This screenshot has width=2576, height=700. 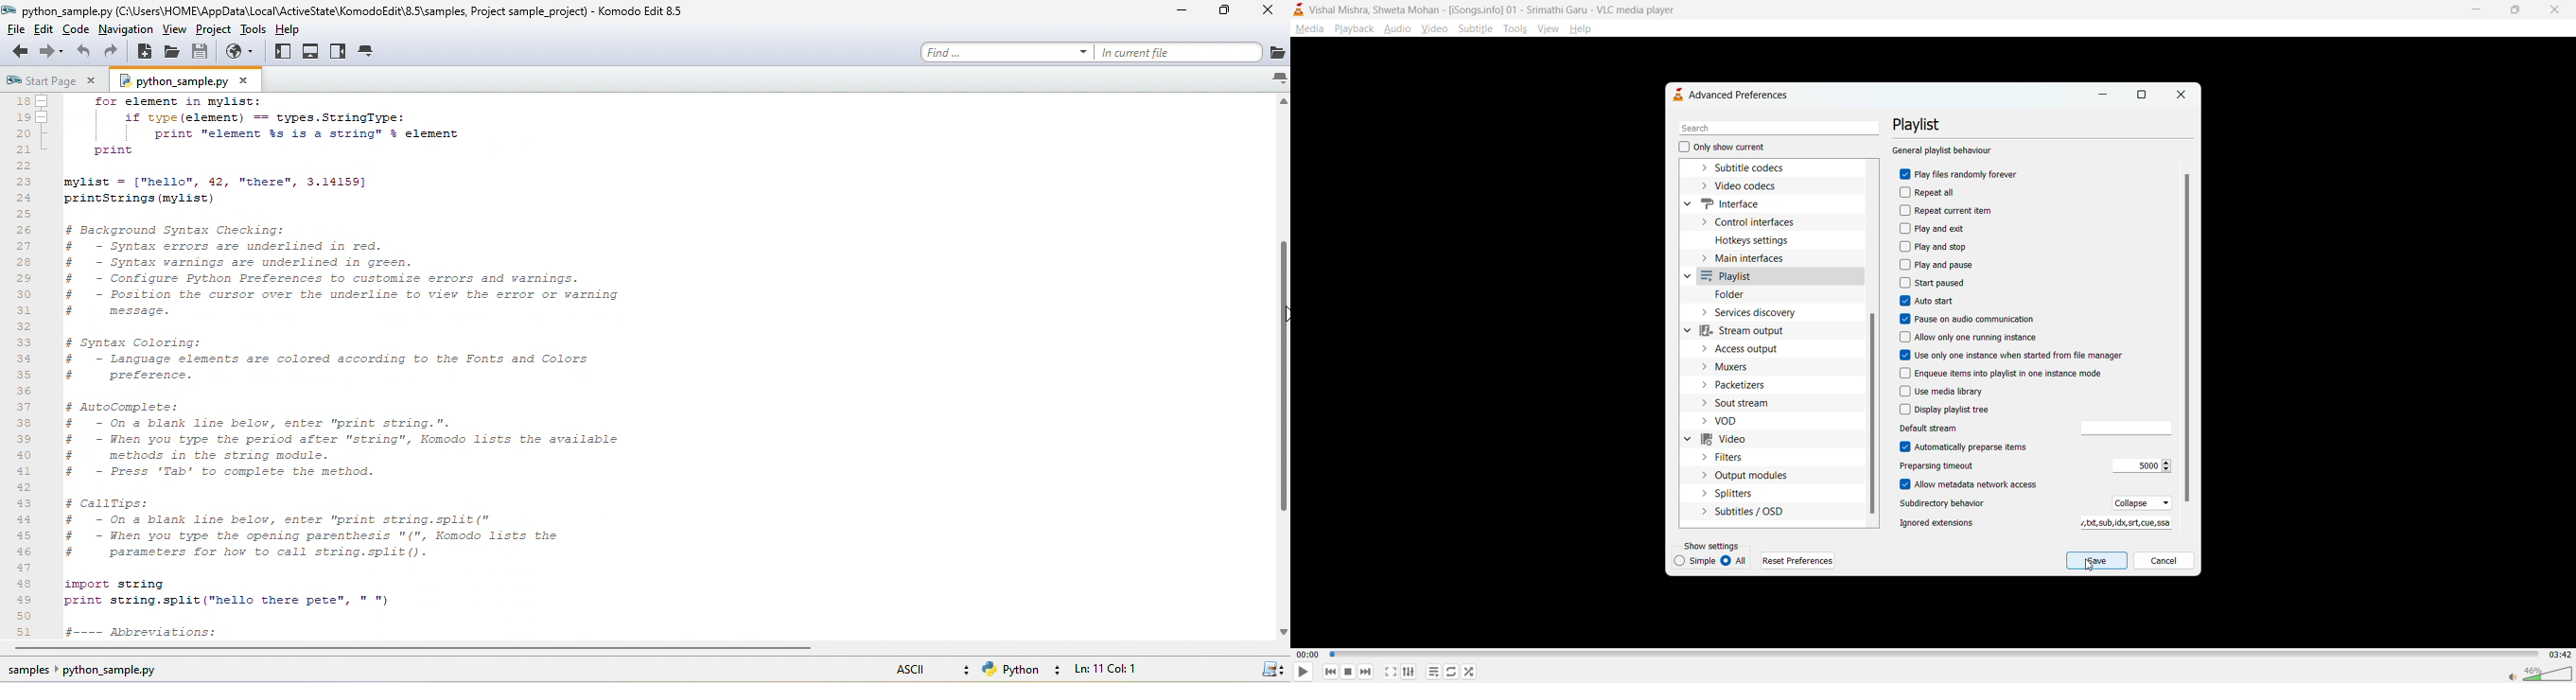 I want to click on stop, so click(x=1346, y=672).